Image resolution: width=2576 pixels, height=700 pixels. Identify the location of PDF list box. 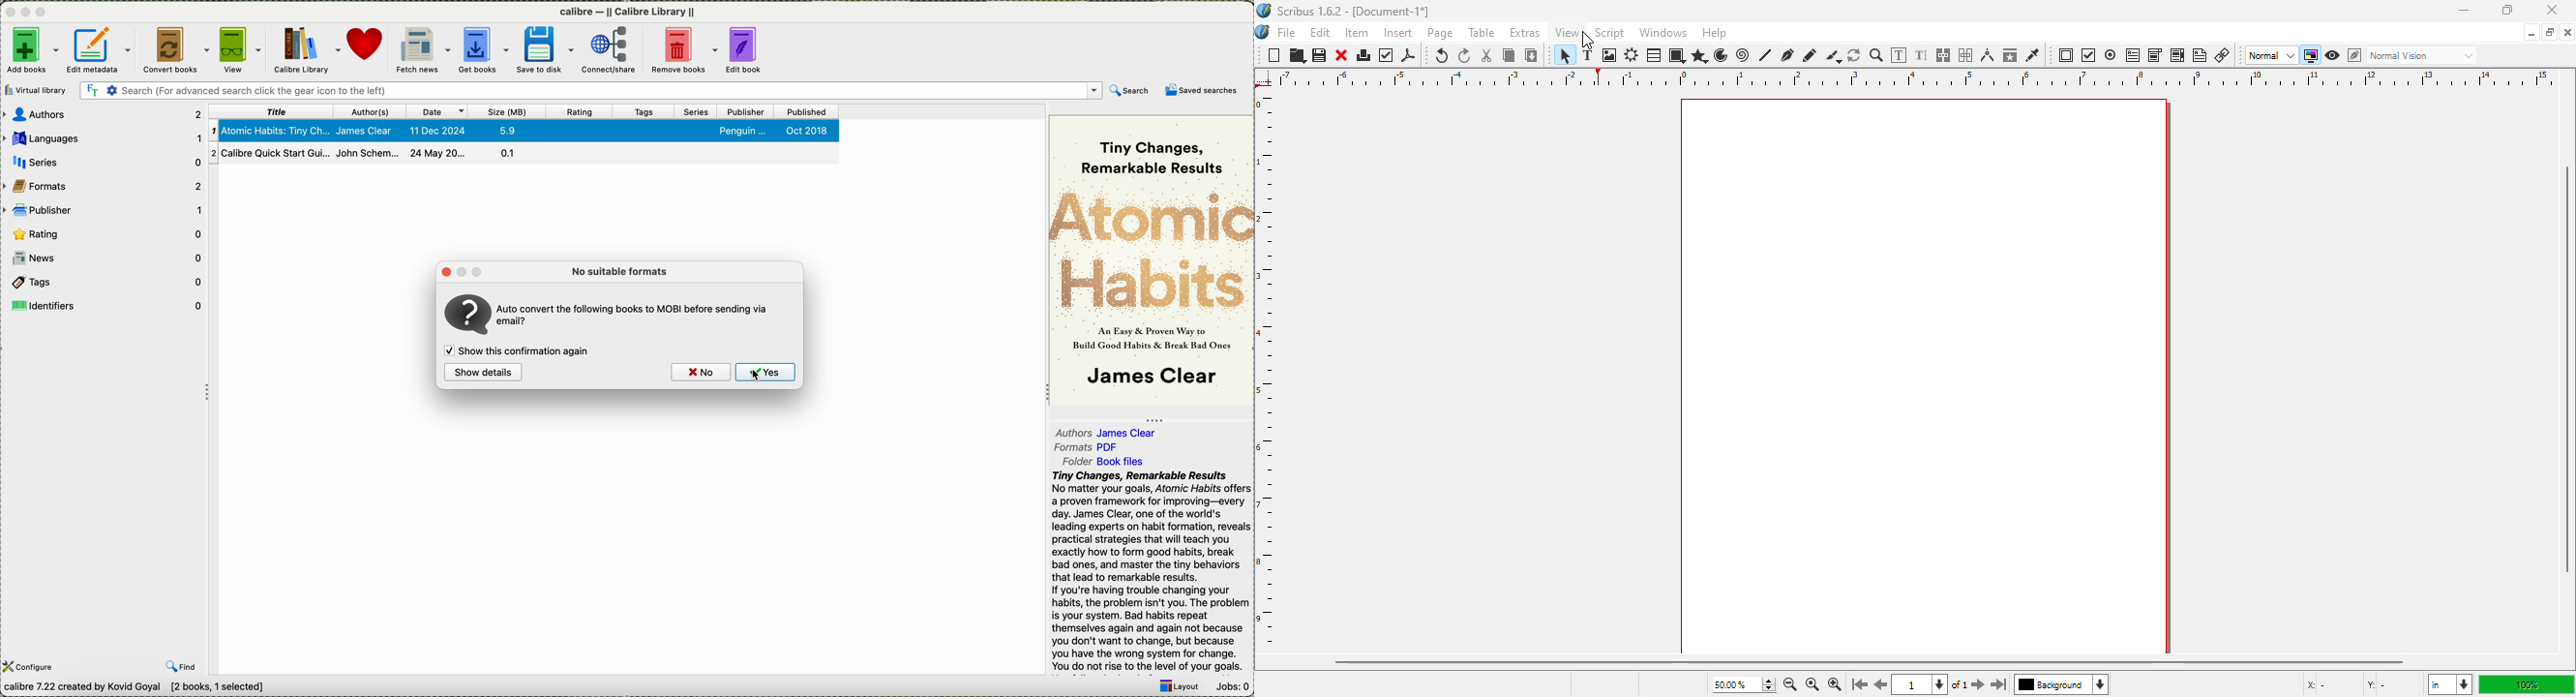
(2177, 55).